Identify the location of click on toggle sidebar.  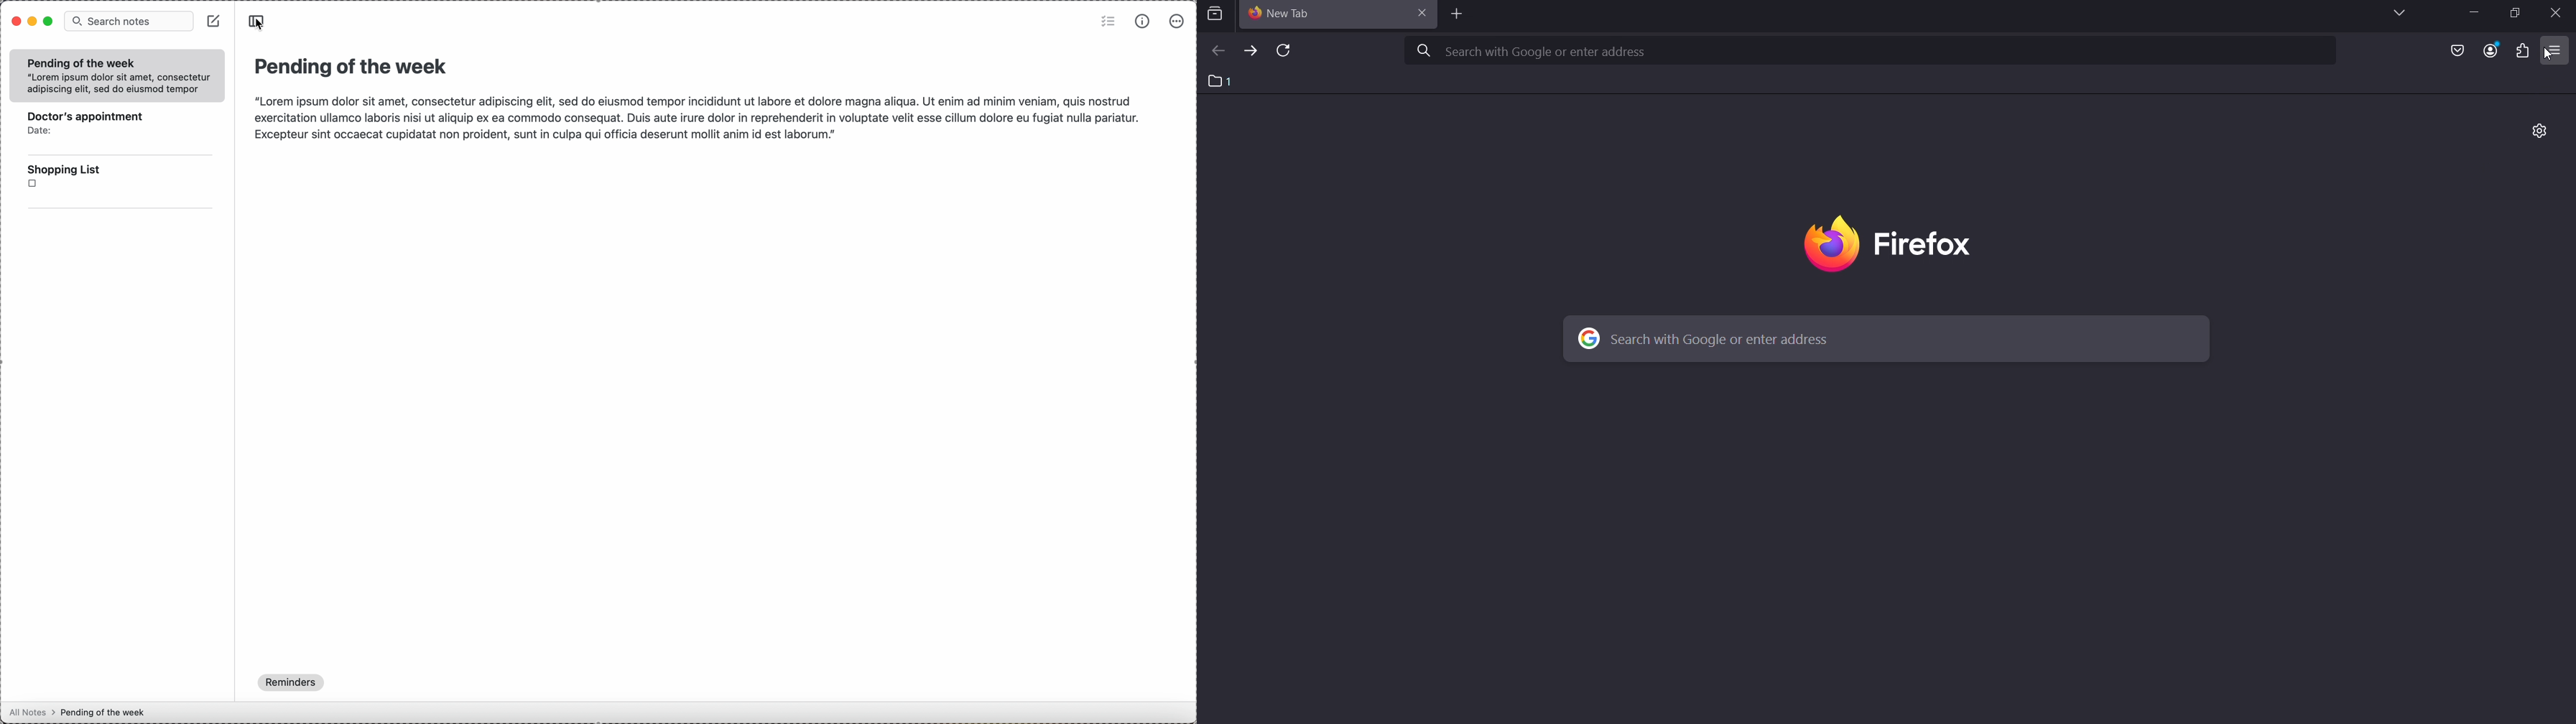
(257, 23).